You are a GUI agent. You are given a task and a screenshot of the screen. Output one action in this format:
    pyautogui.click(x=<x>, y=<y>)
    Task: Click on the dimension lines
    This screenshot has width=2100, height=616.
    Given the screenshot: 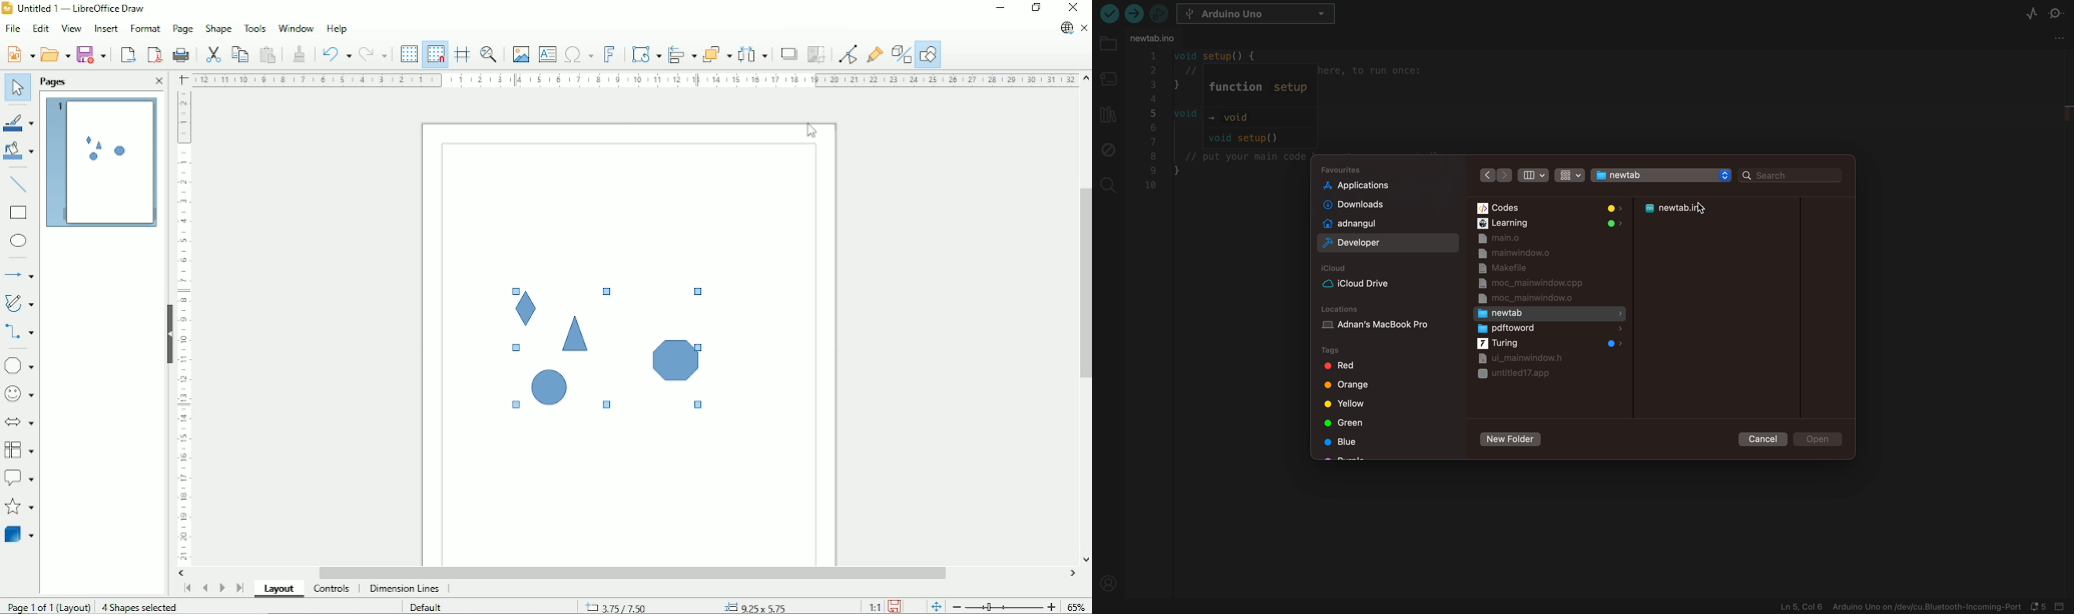 What is the action you would take?
    pyautogui.click(x=404, y=589)
    